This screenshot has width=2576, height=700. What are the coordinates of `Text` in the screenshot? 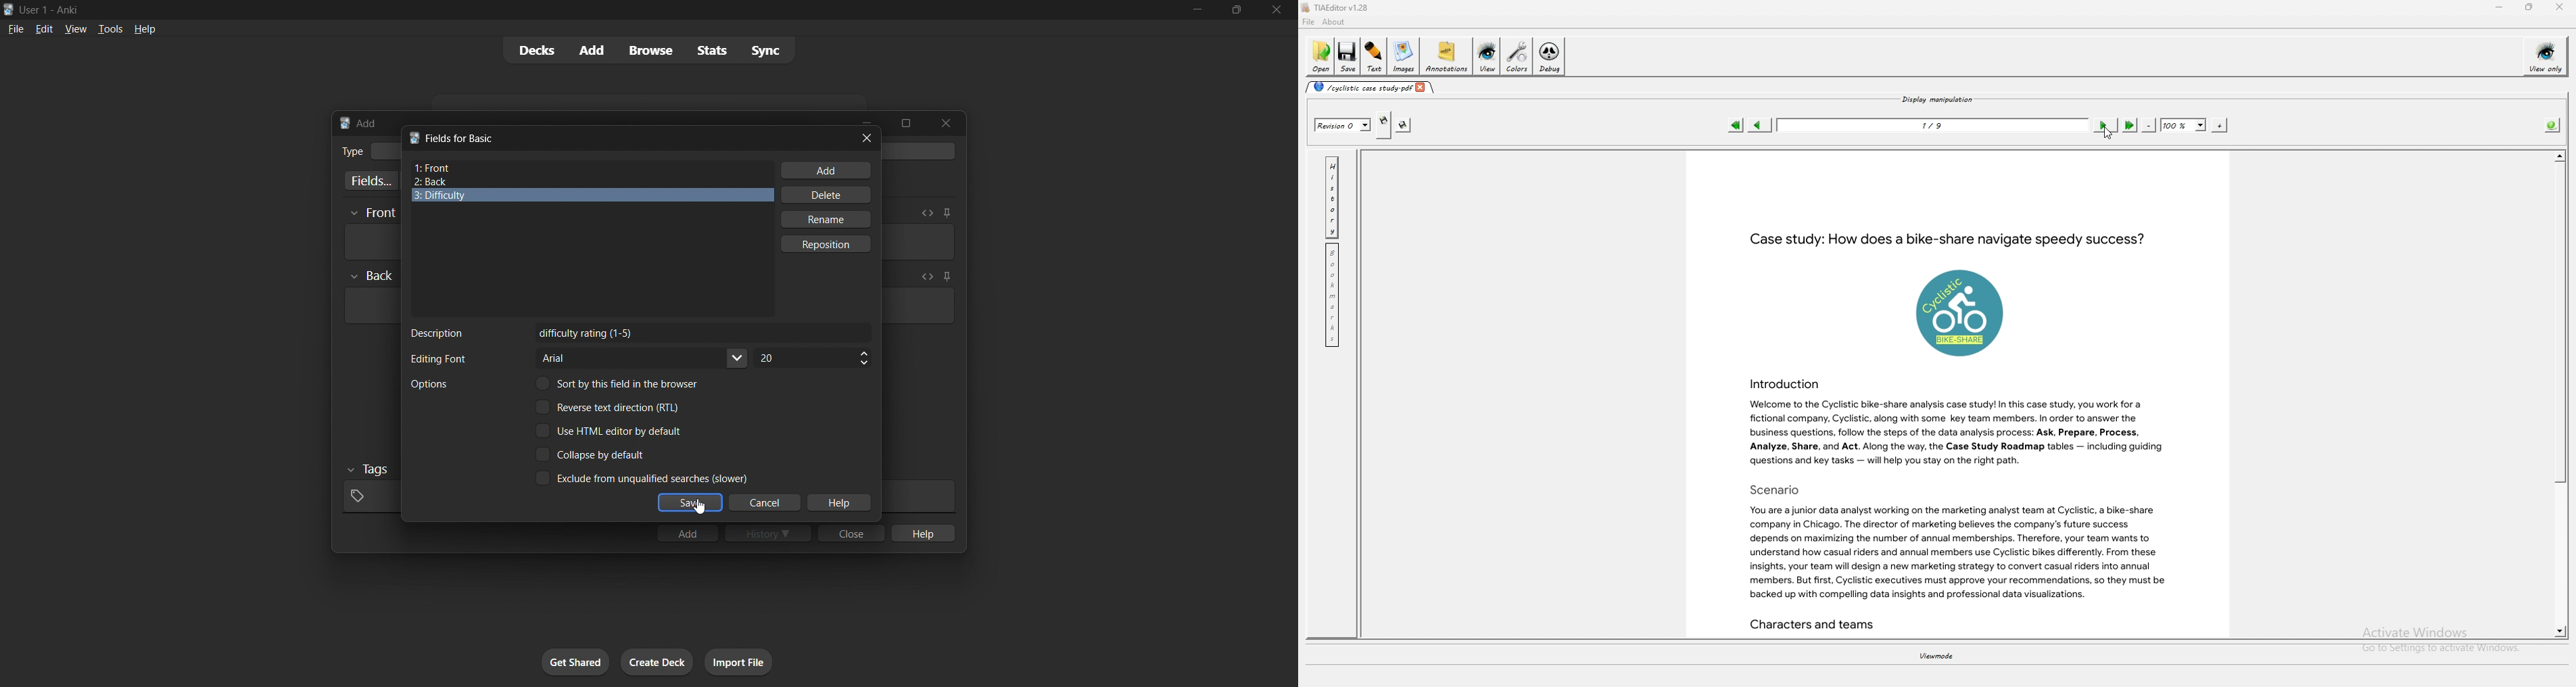 It's located at (352, 151).